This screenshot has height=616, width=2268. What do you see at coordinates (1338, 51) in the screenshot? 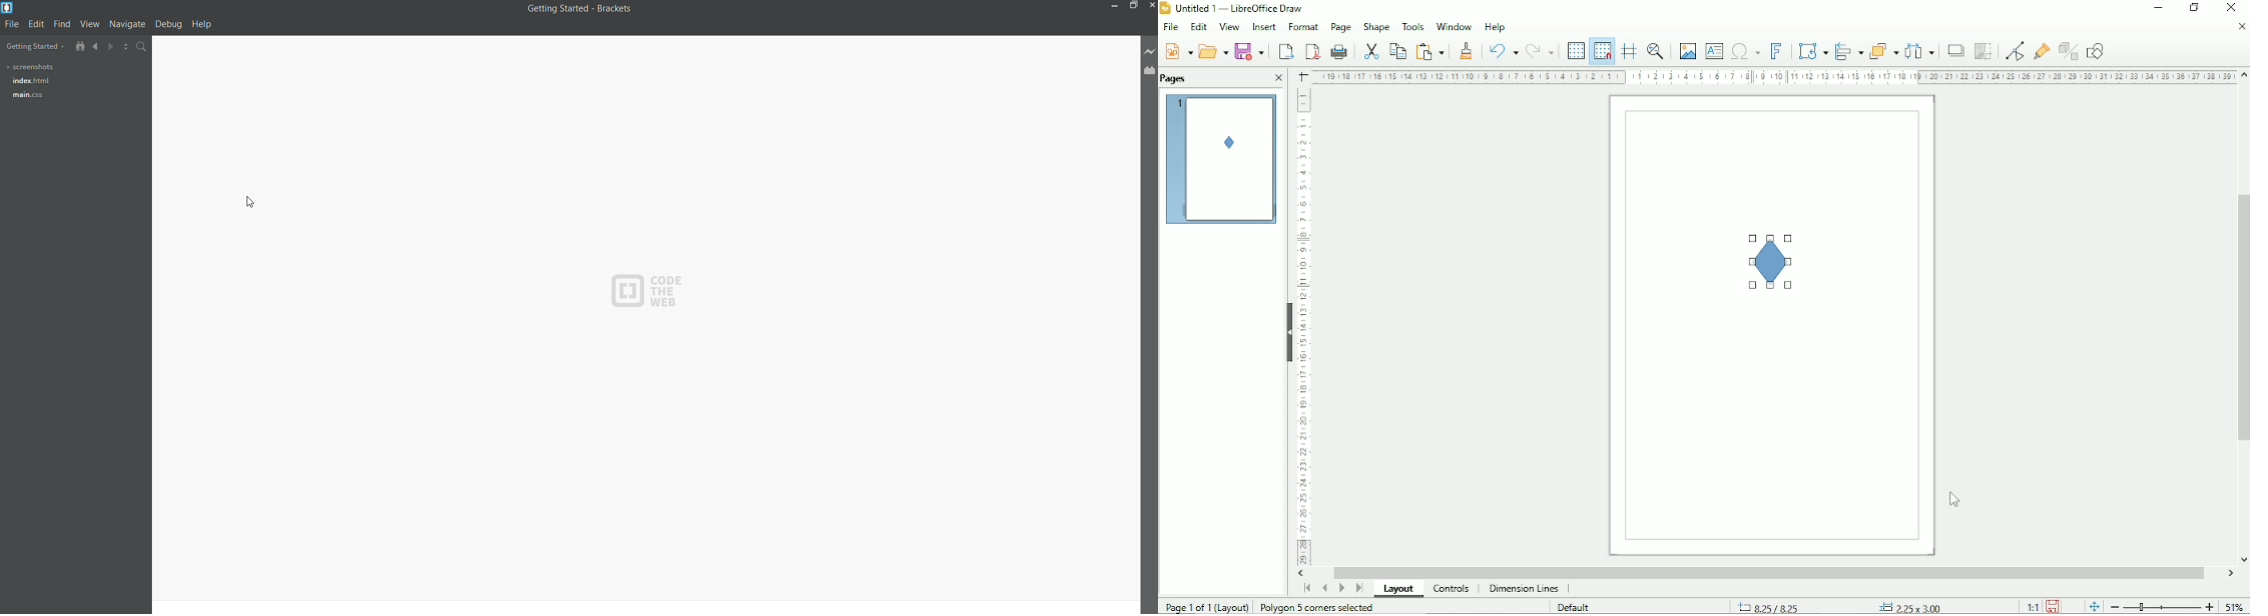
I see `Print` at bounding box center [1338, 51].